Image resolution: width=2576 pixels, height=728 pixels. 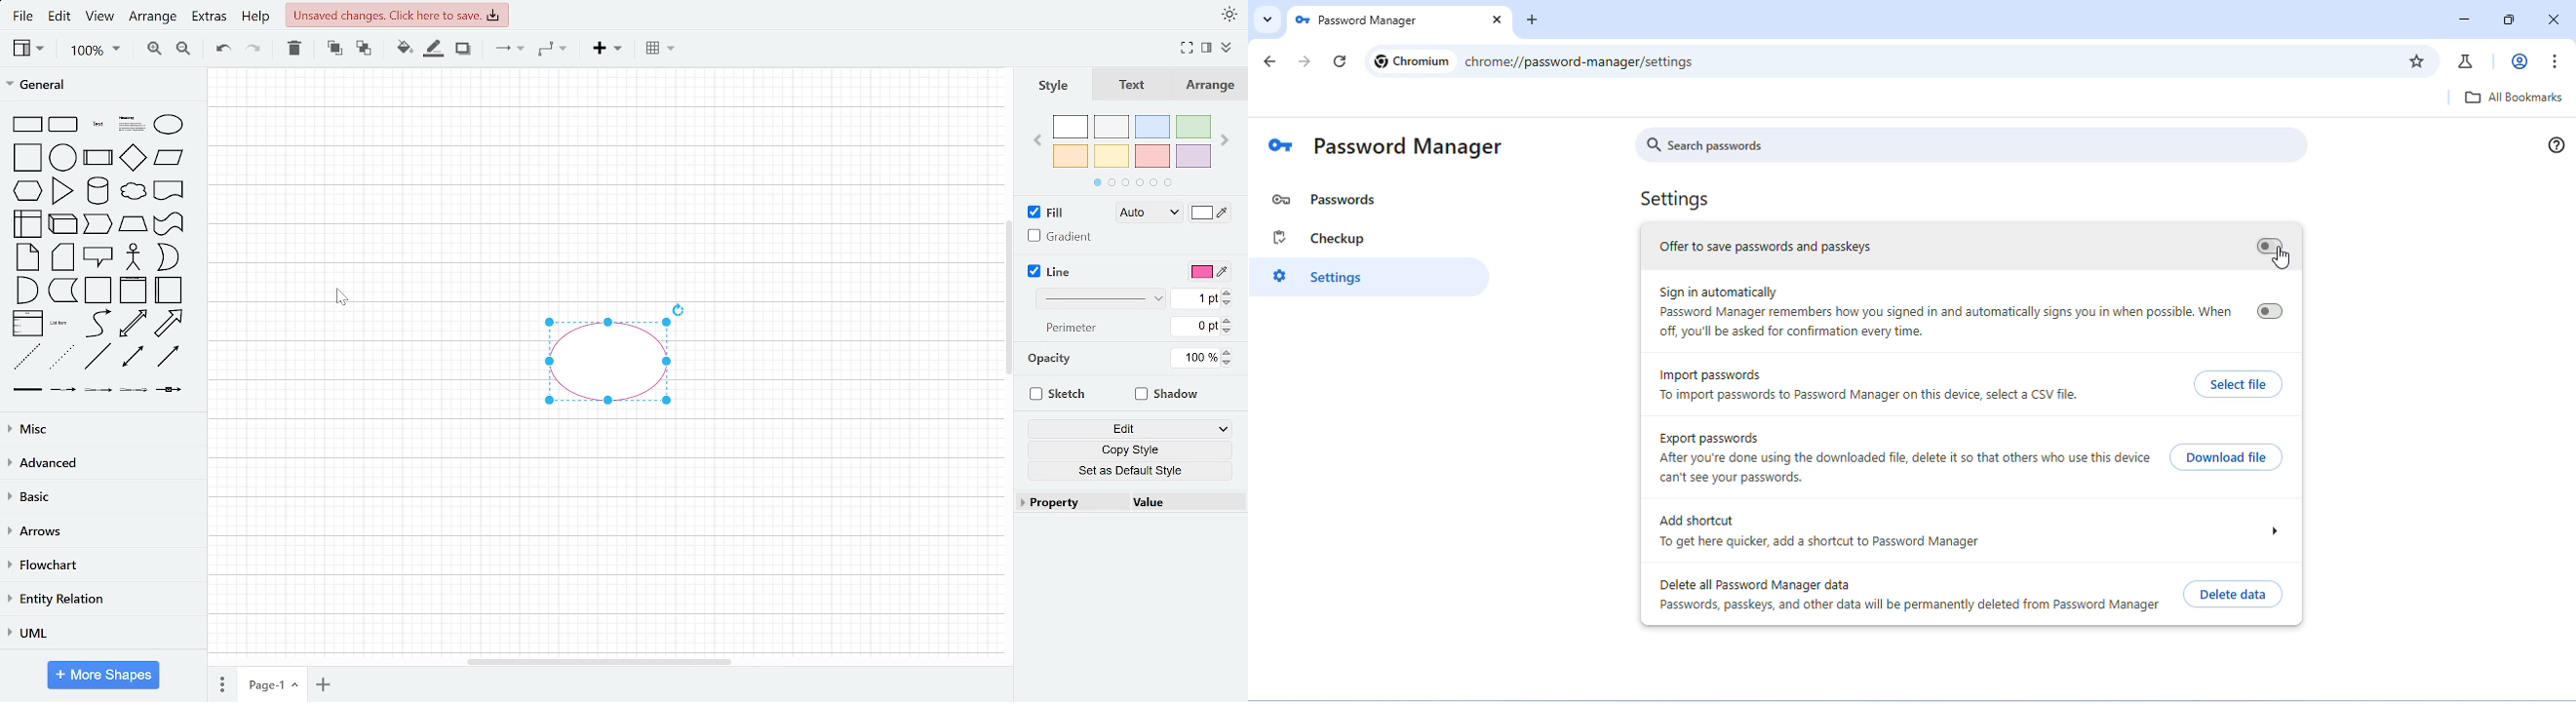 What do you see at coordinates (1047, 86) in the screenshot?
I see `Style` at bounding box center [1047, 86].